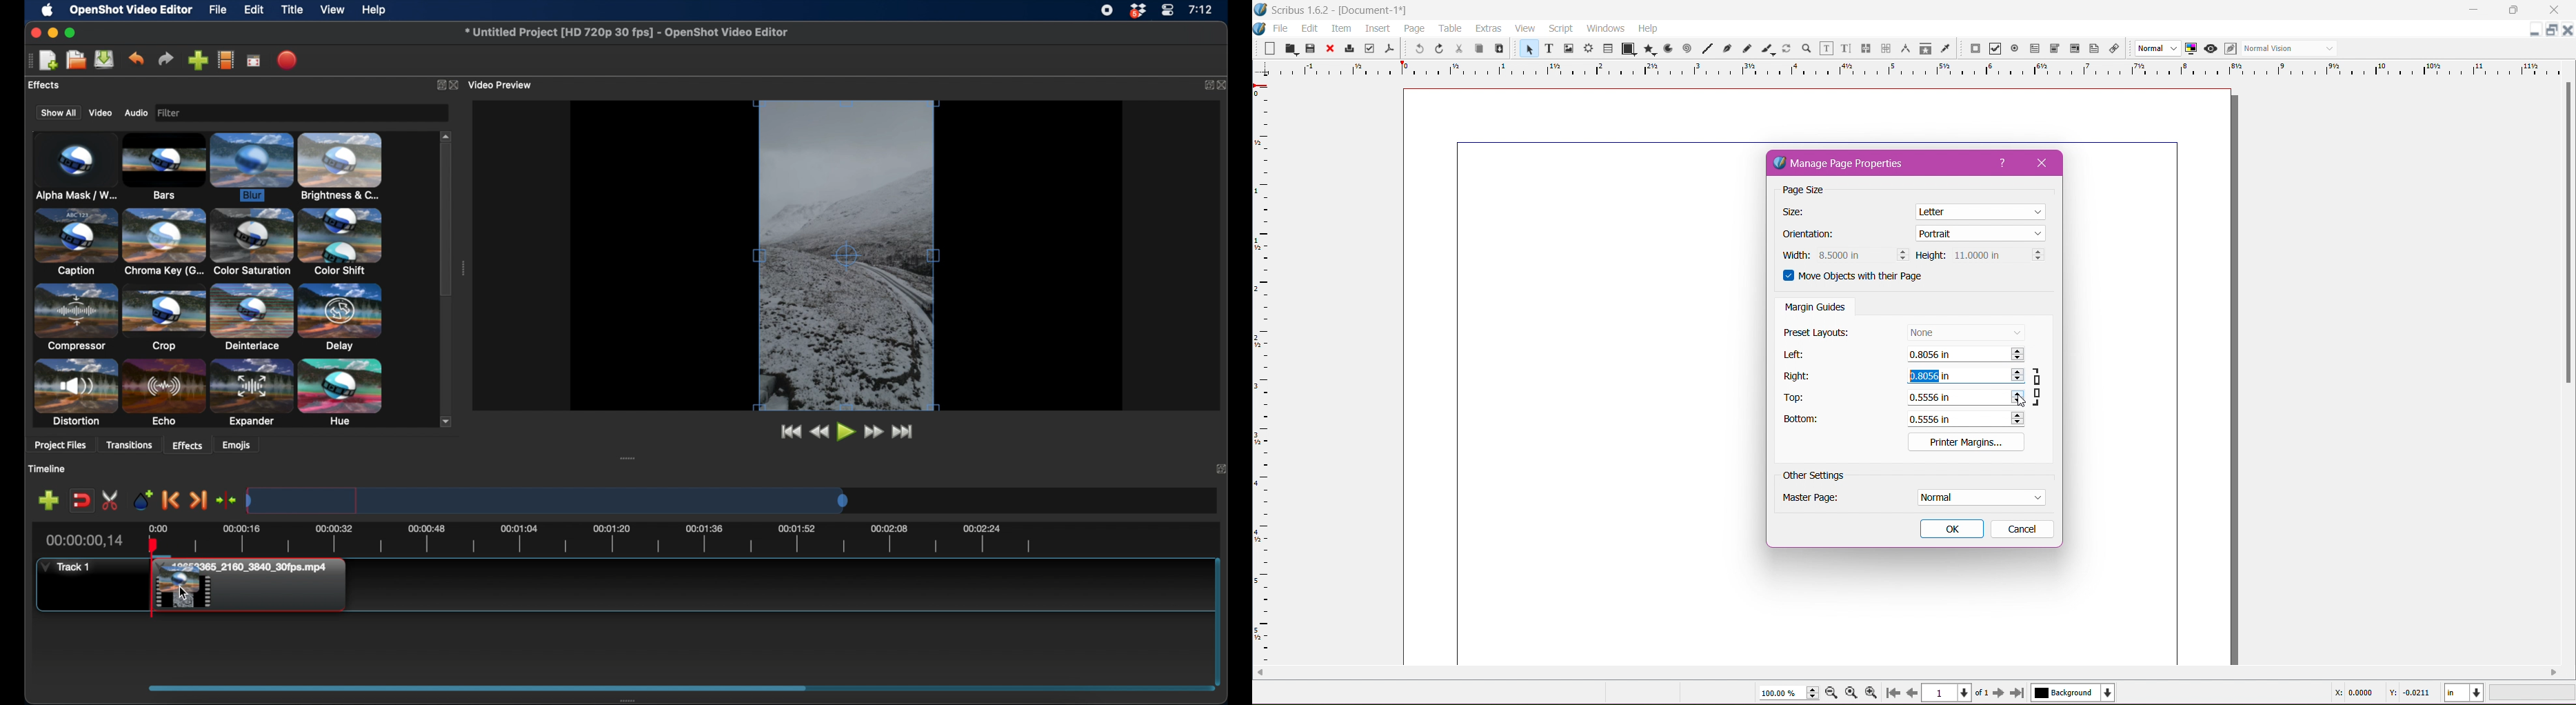 This screenshot has height=728, width=2576. I want to click on Link Annotation, so click(2115, 50).